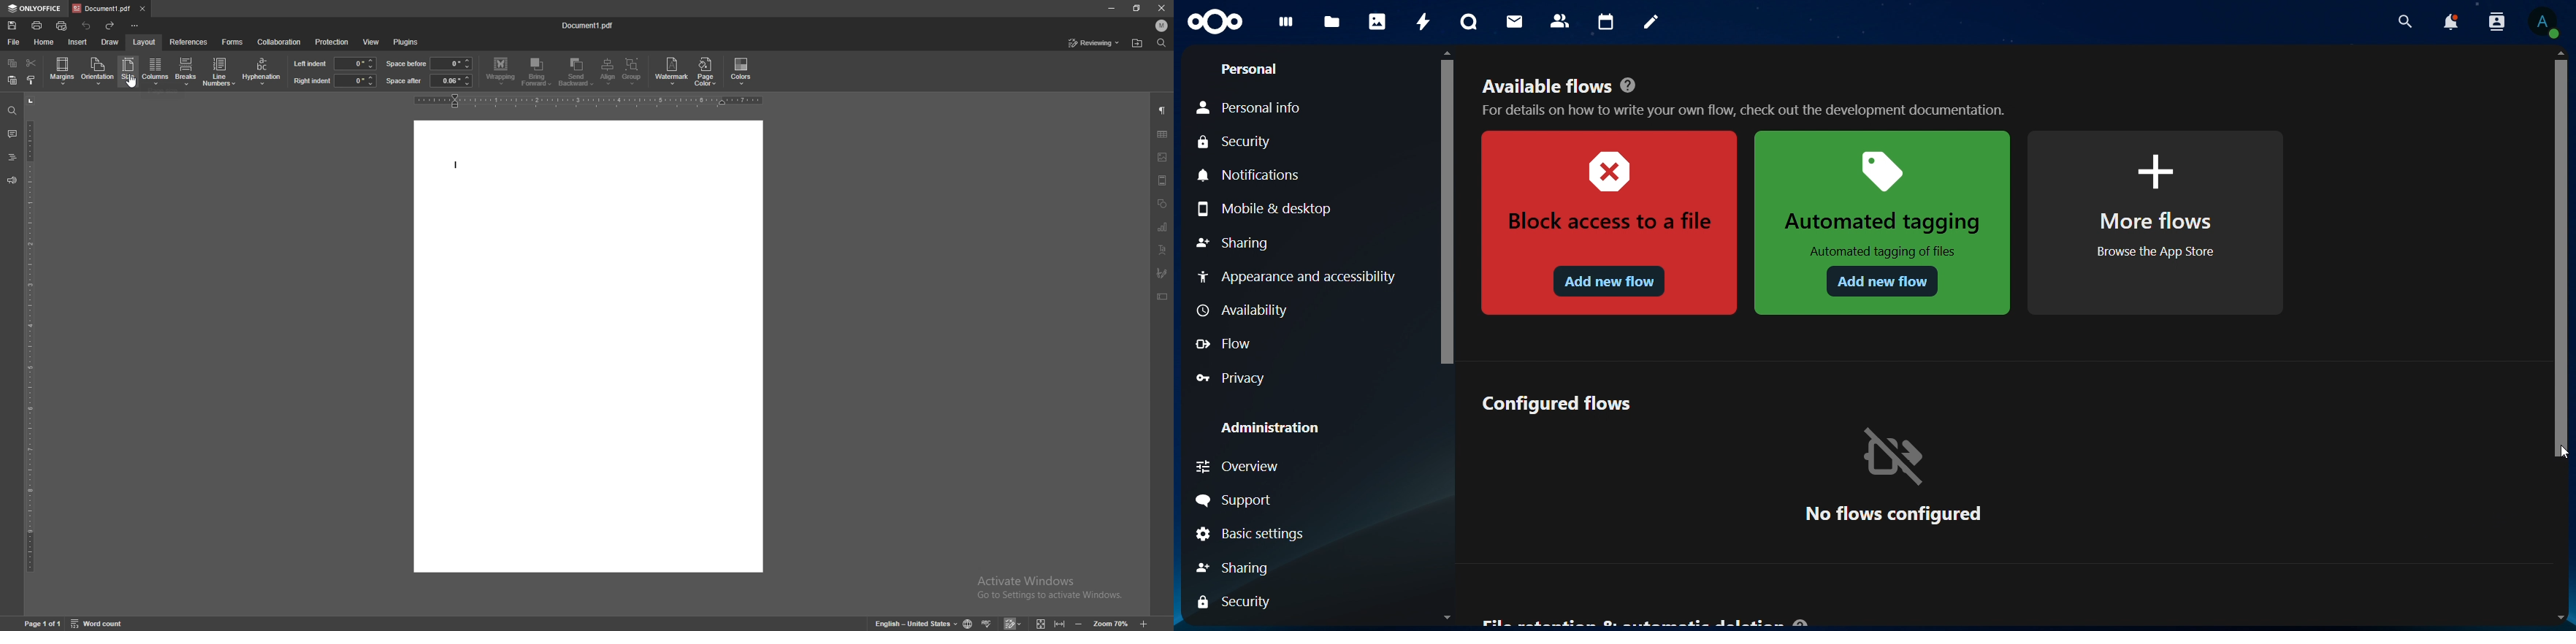 This screenshot has height=644, width=2576. Describe the element at coordinates (1163, 25) in the screenshot. I see `profile` at that location.